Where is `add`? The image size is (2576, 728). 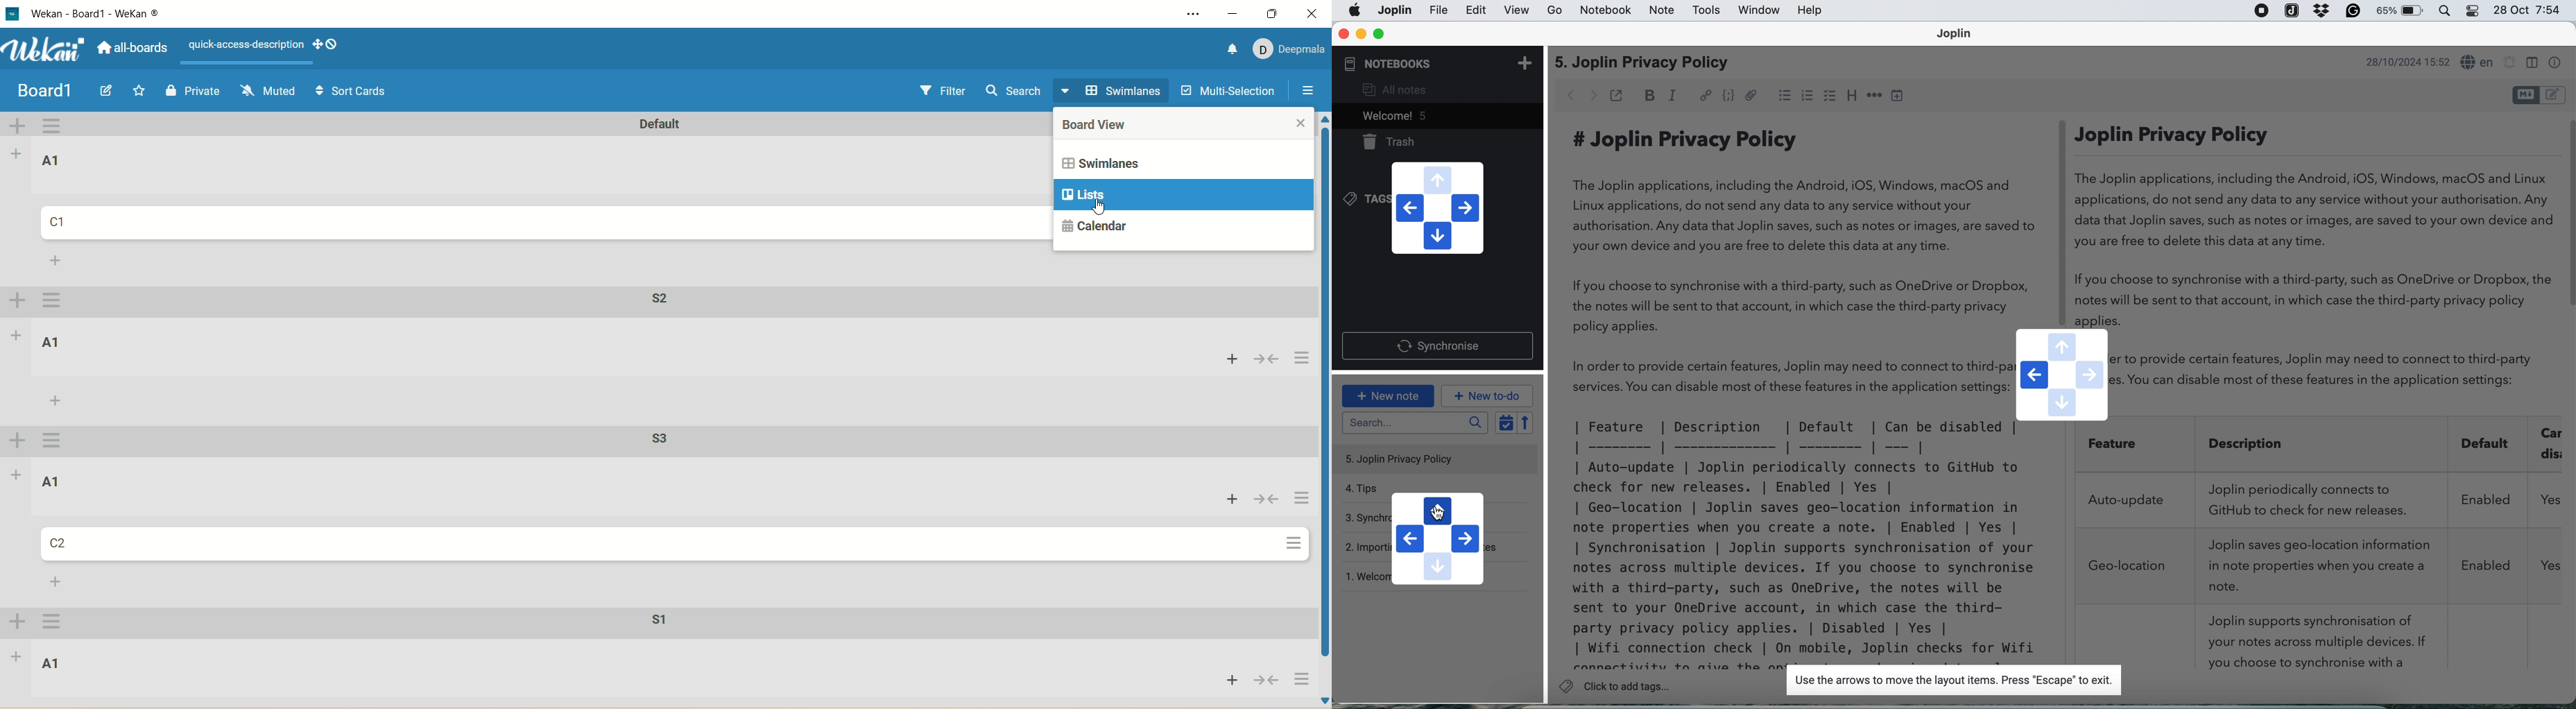 add is located at coordinates (1228, 361).